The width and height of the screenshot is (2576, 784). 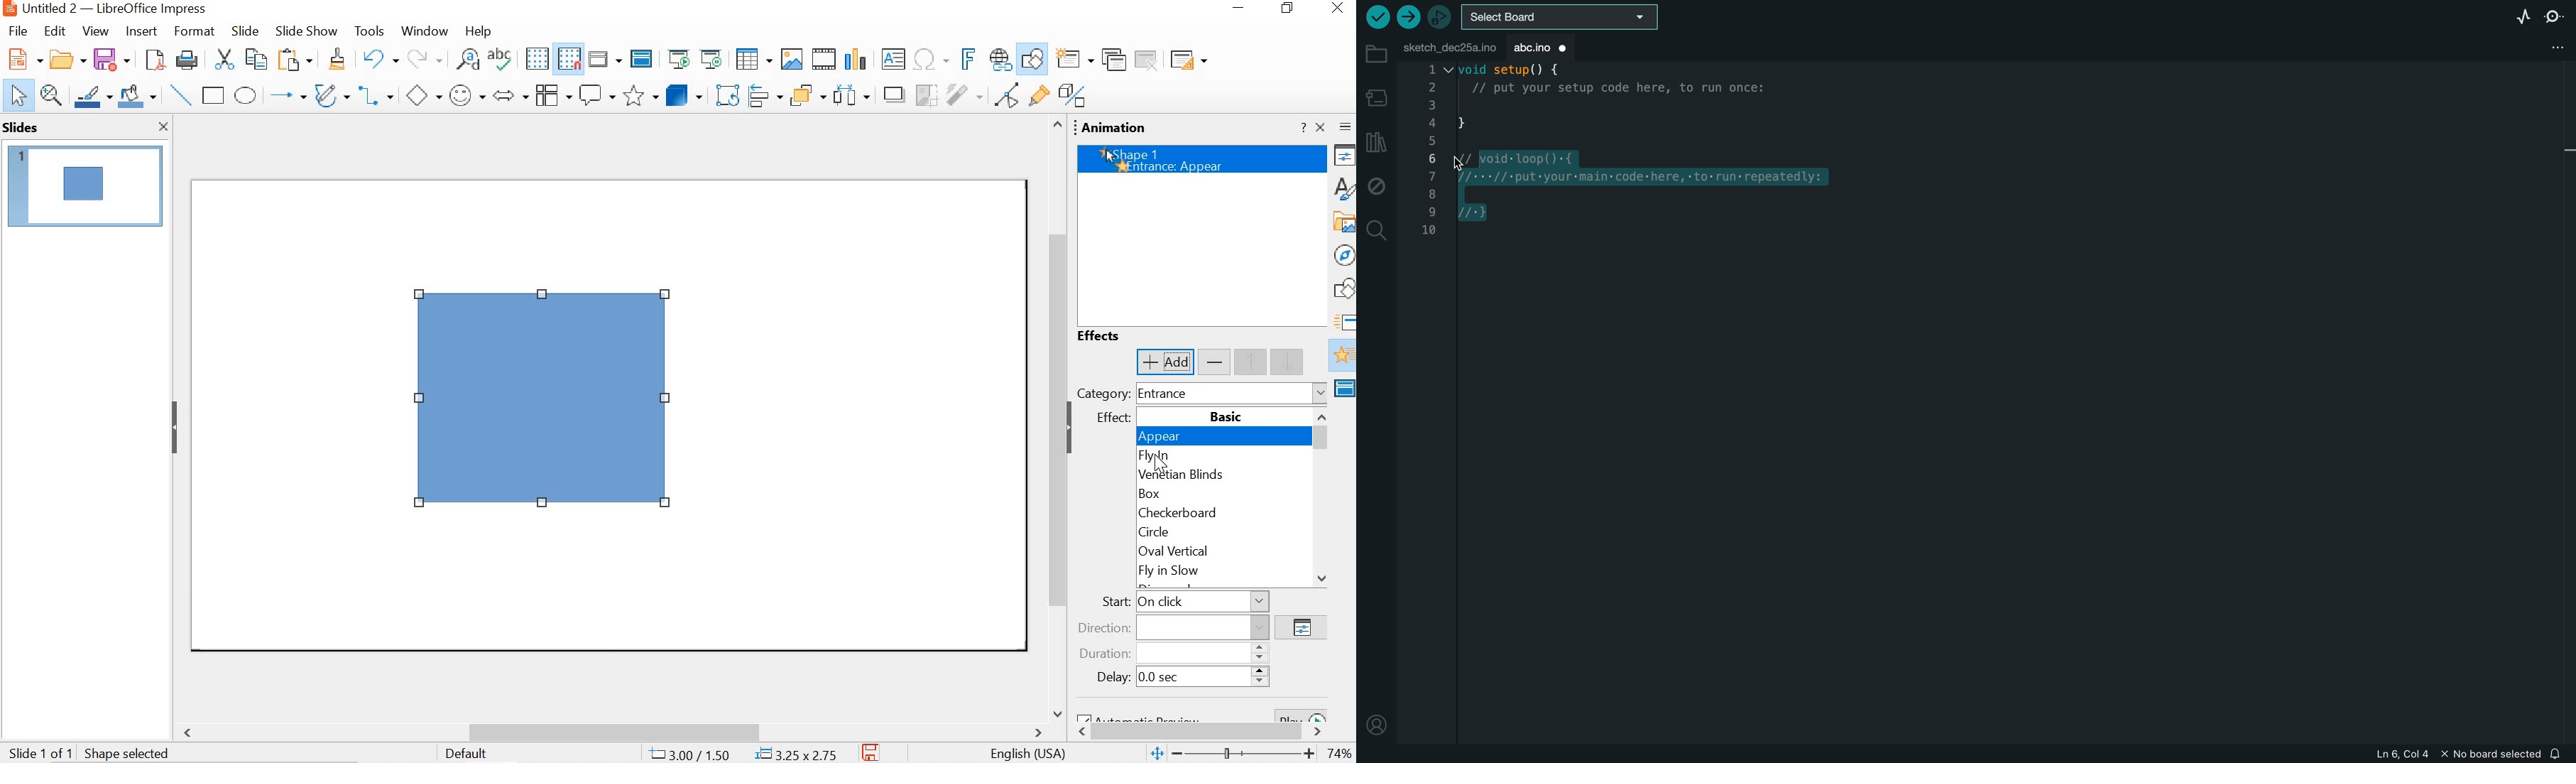 I want to click on fly in slow, so click(x=1204, y=570).